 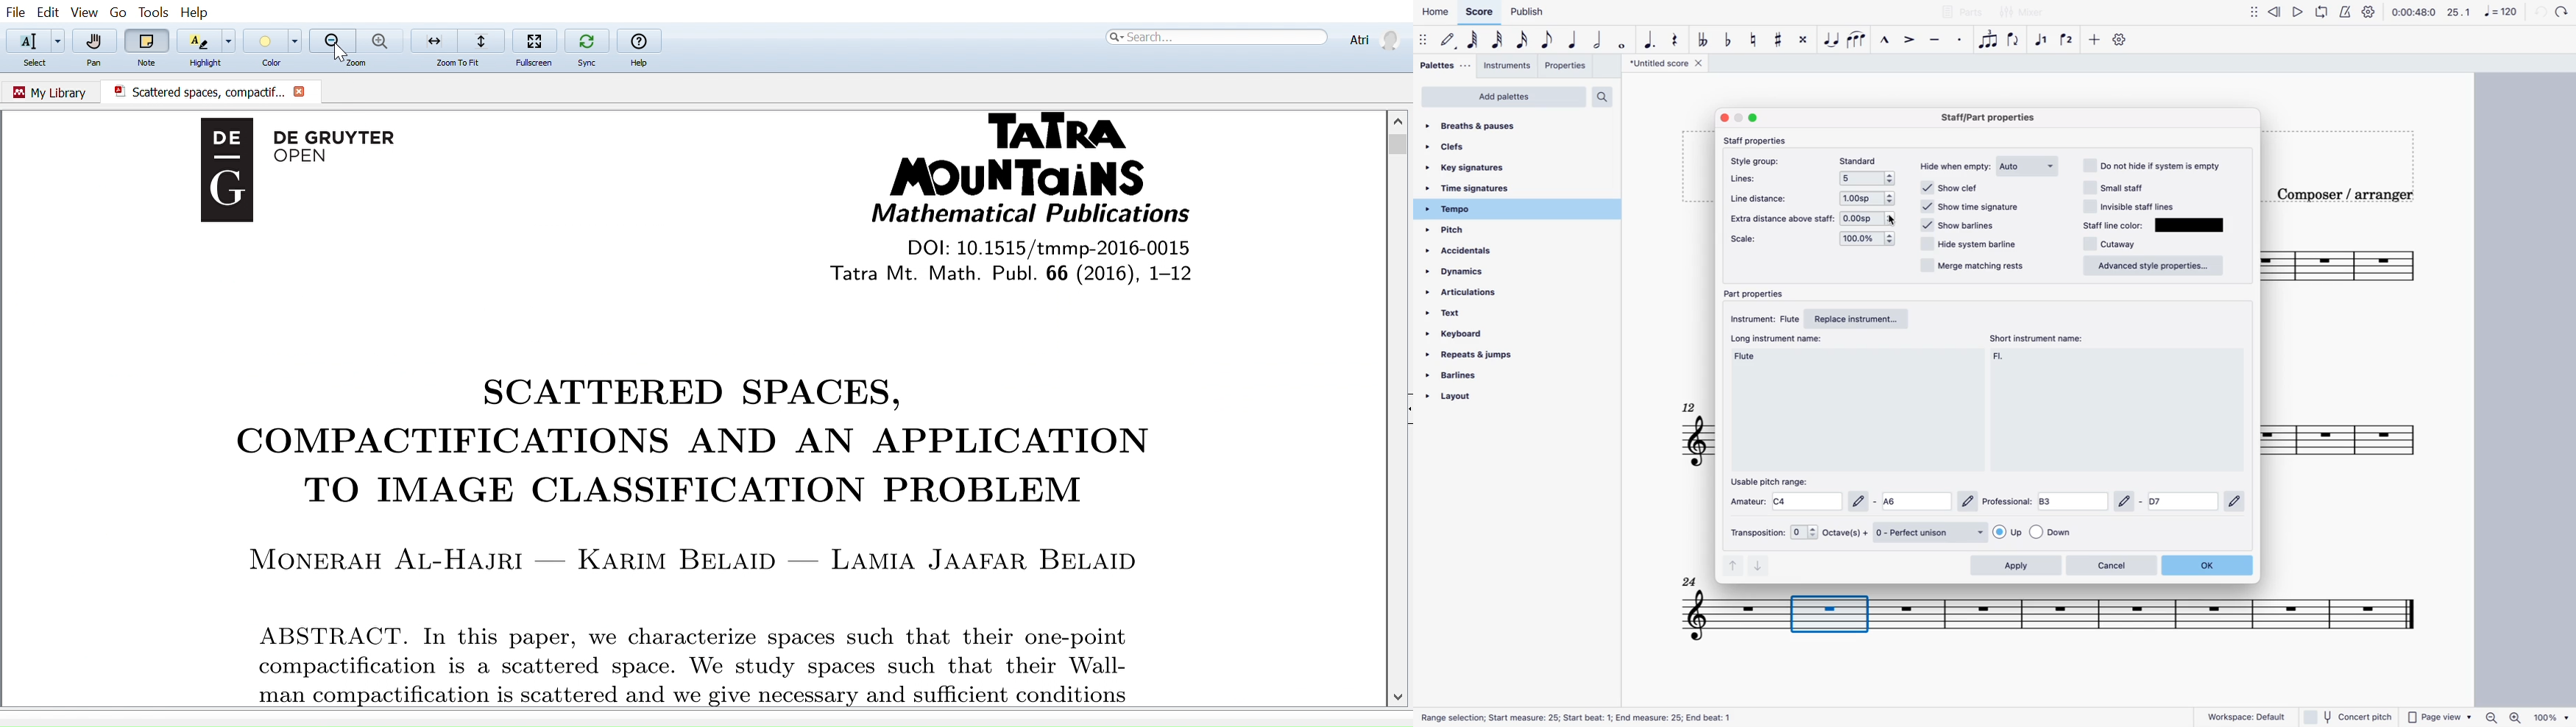 I want to click on score, so click(x=2340, y=264).